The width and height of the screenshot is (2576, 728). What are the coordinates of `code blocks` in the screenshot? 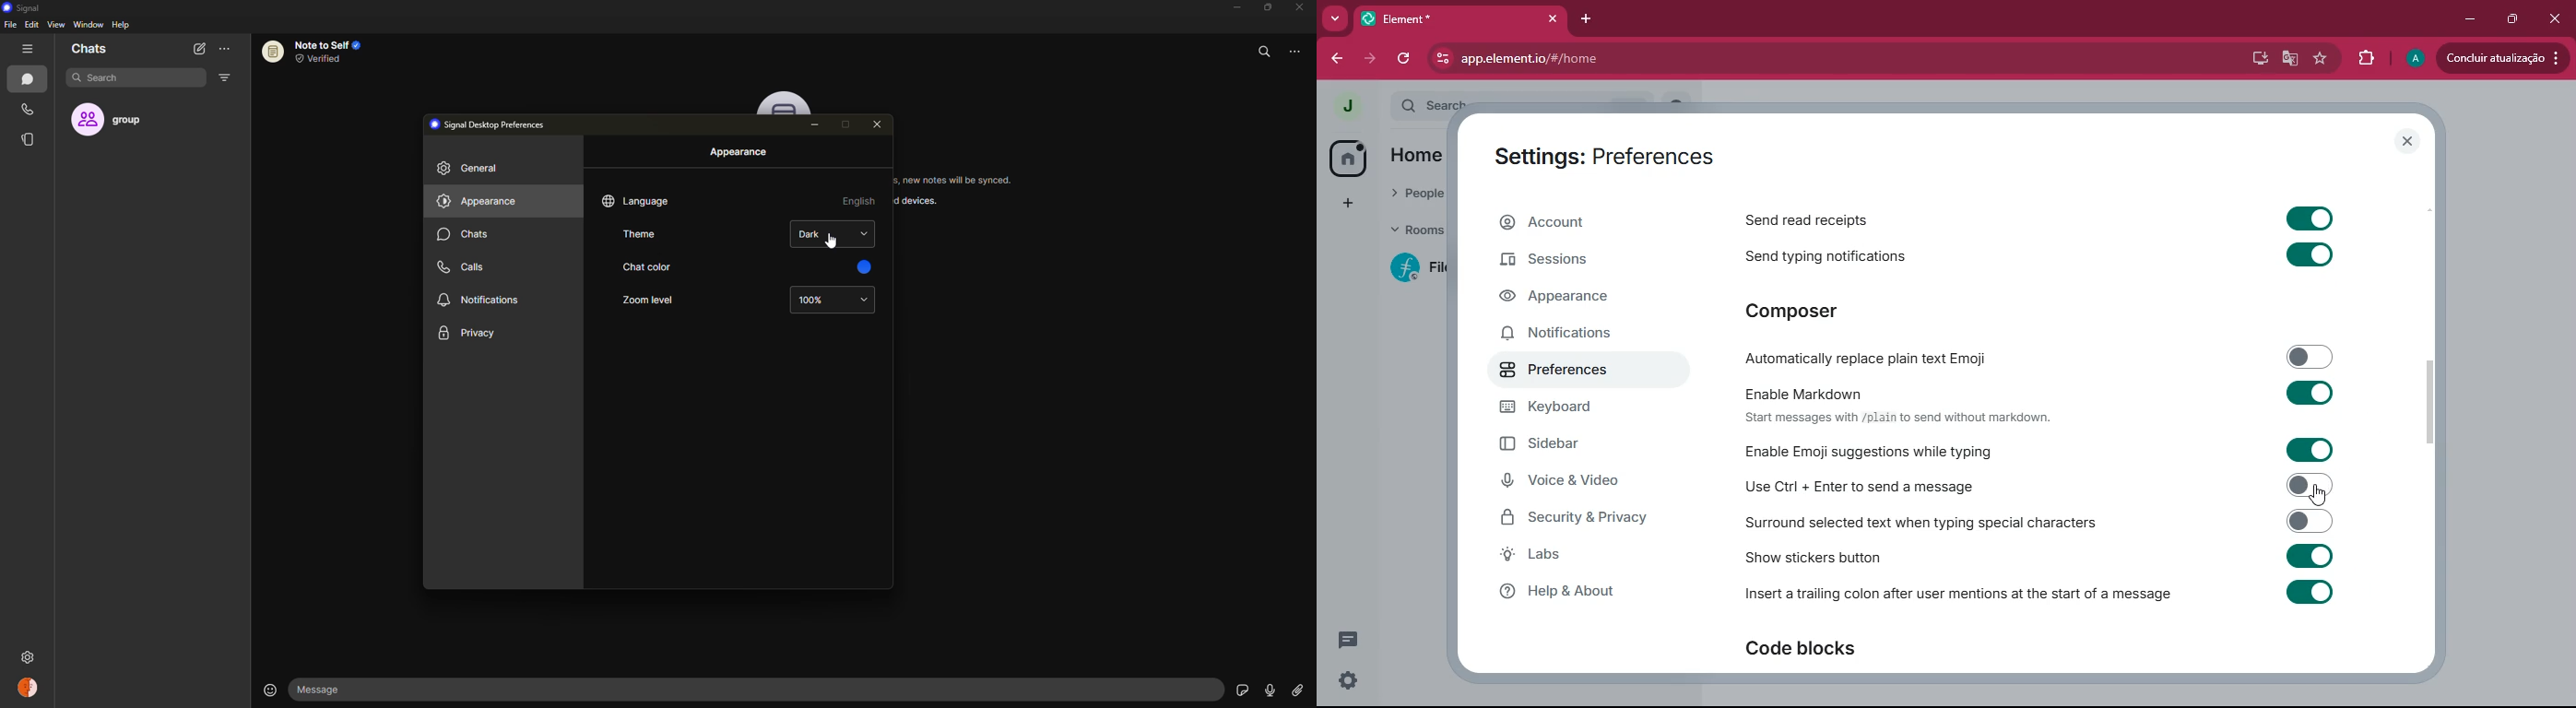 It's located at (1819, 650).